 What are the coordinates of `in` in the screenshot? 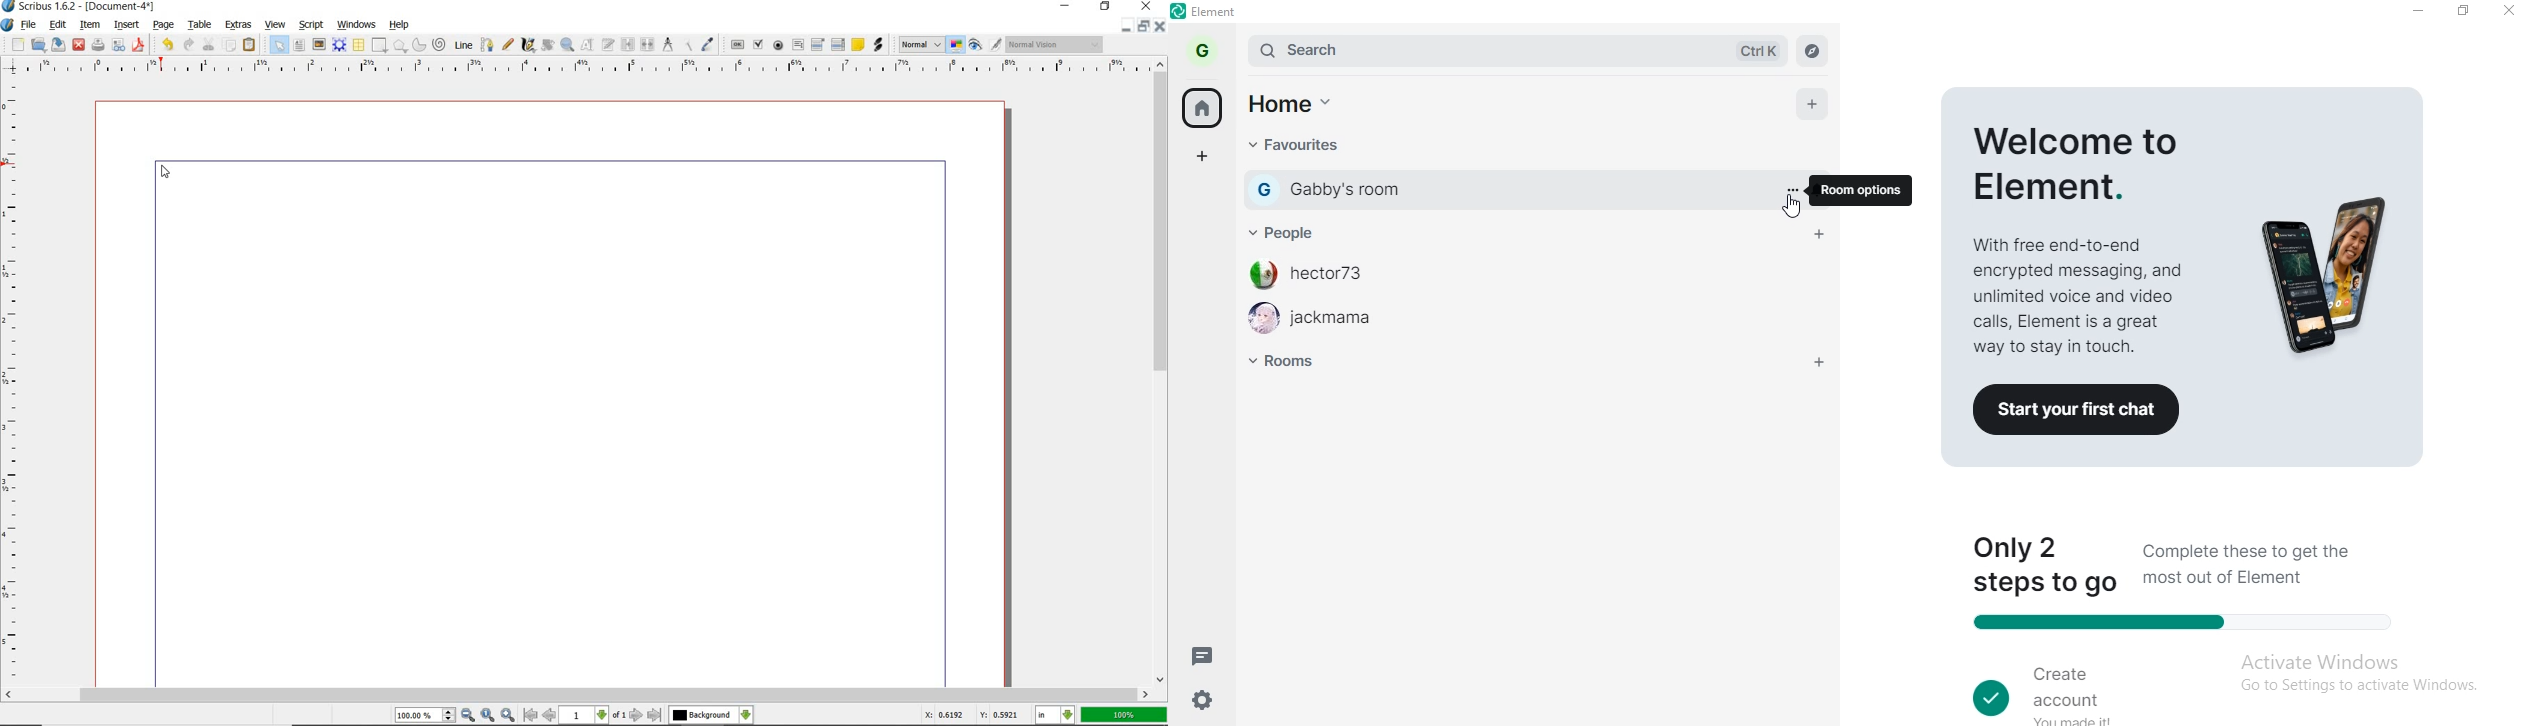 It's located at (1056, 715).